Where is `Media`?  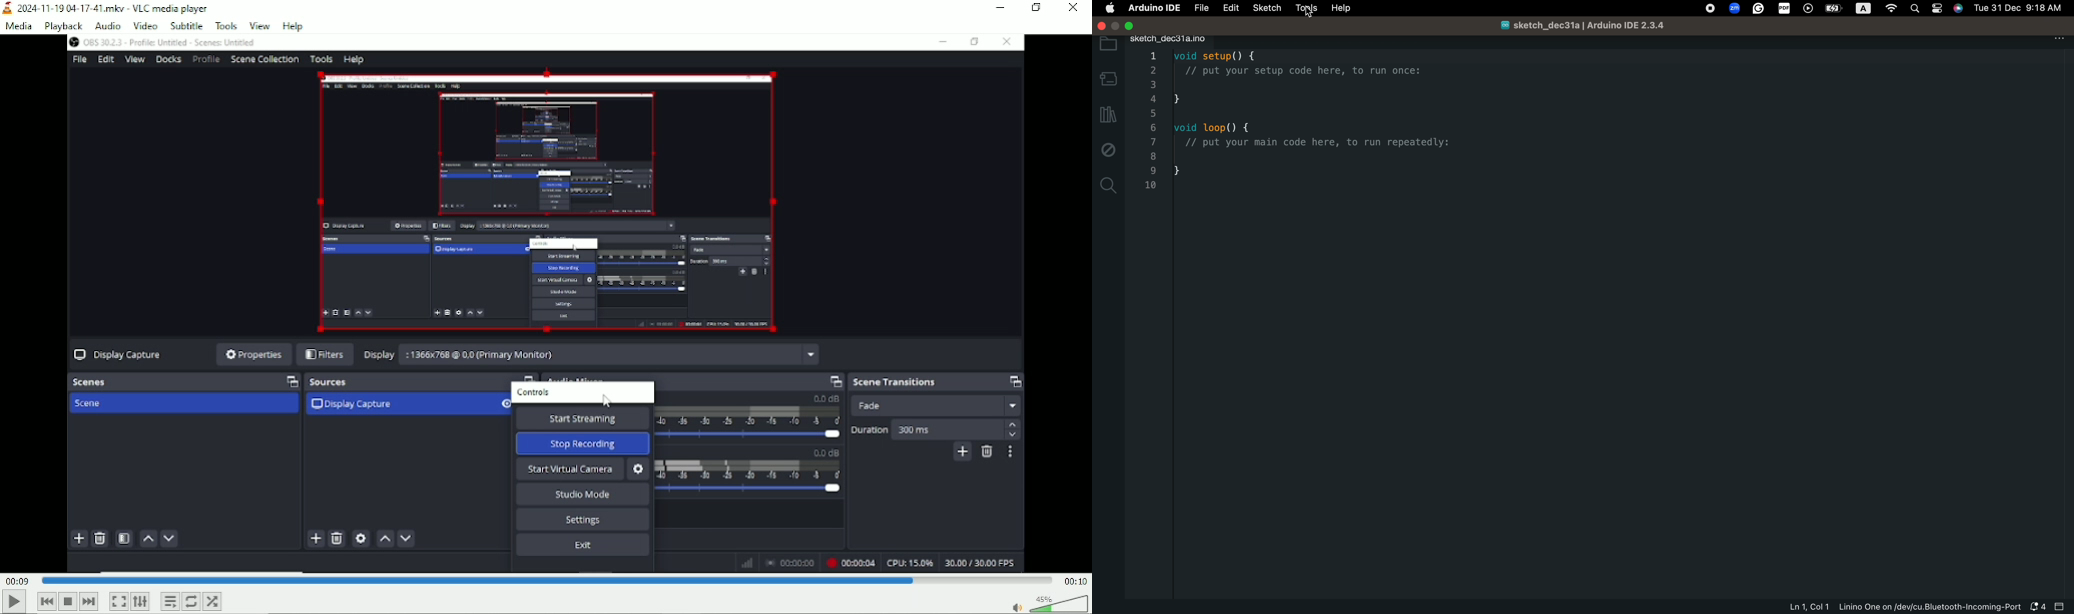 Media is located at coordinates (17, 26).